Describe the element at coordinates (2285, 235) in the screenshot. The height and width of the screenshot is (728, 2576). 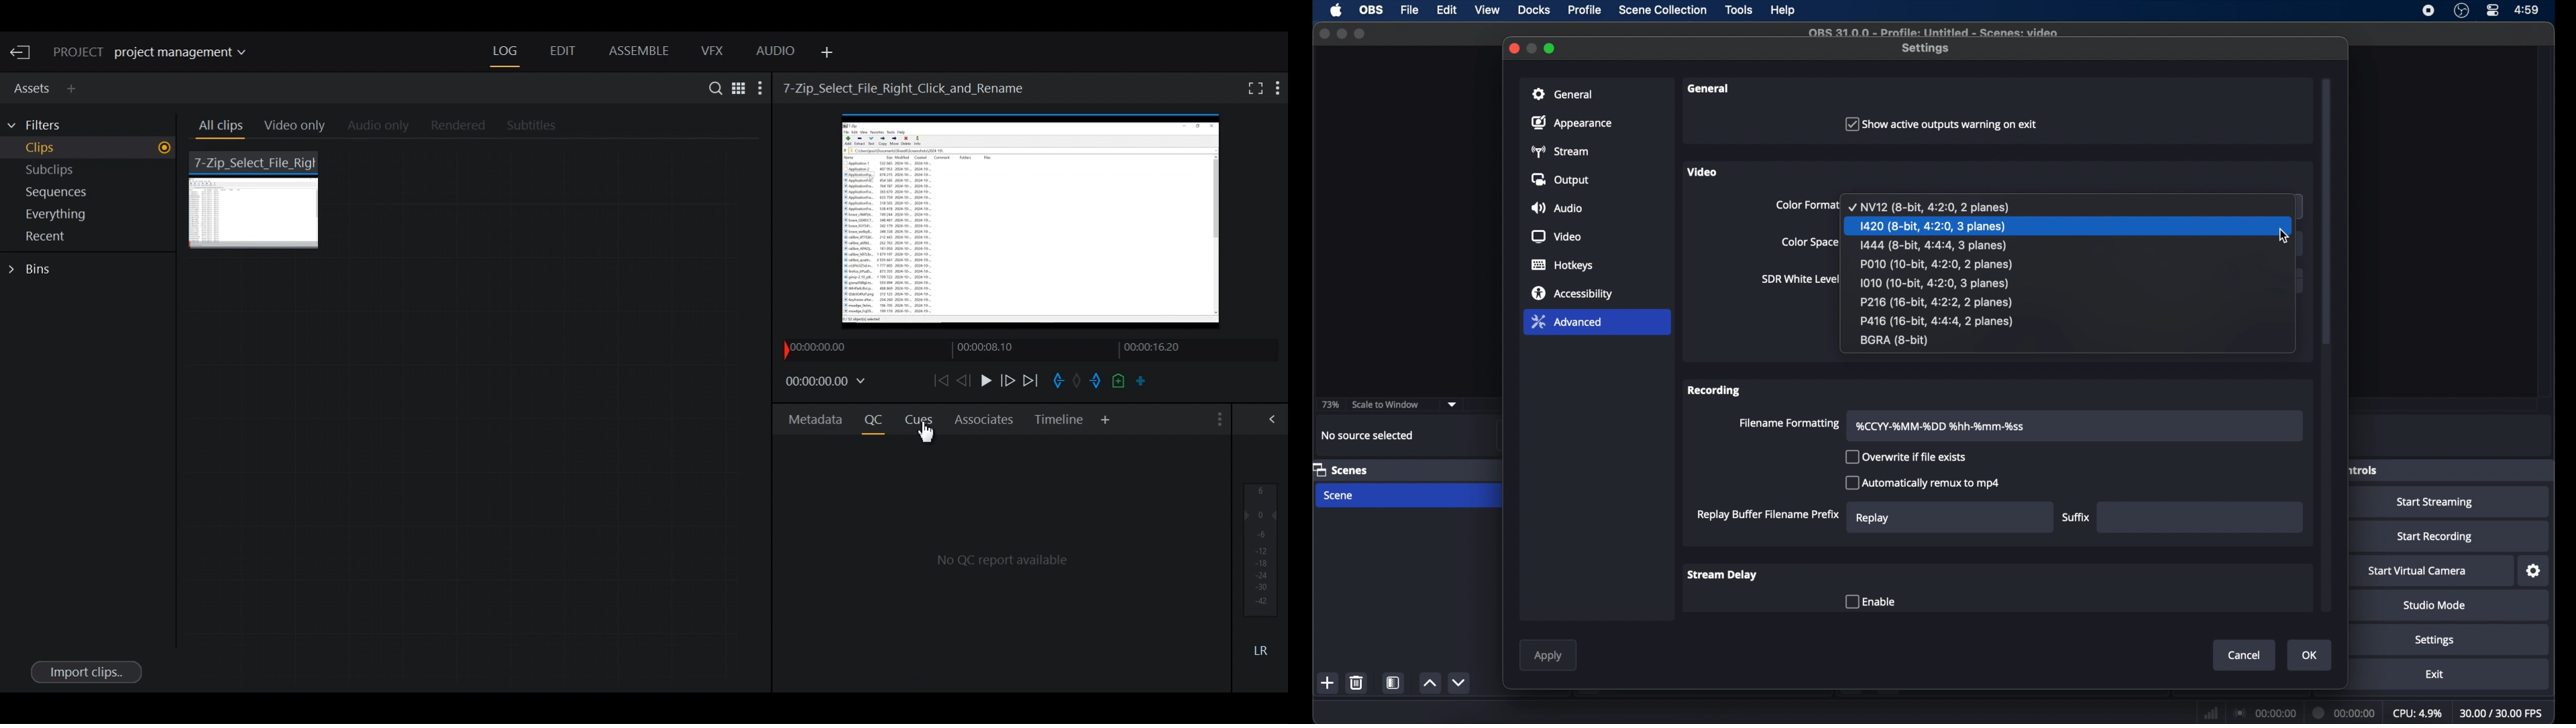
I see `cursor` at that location.